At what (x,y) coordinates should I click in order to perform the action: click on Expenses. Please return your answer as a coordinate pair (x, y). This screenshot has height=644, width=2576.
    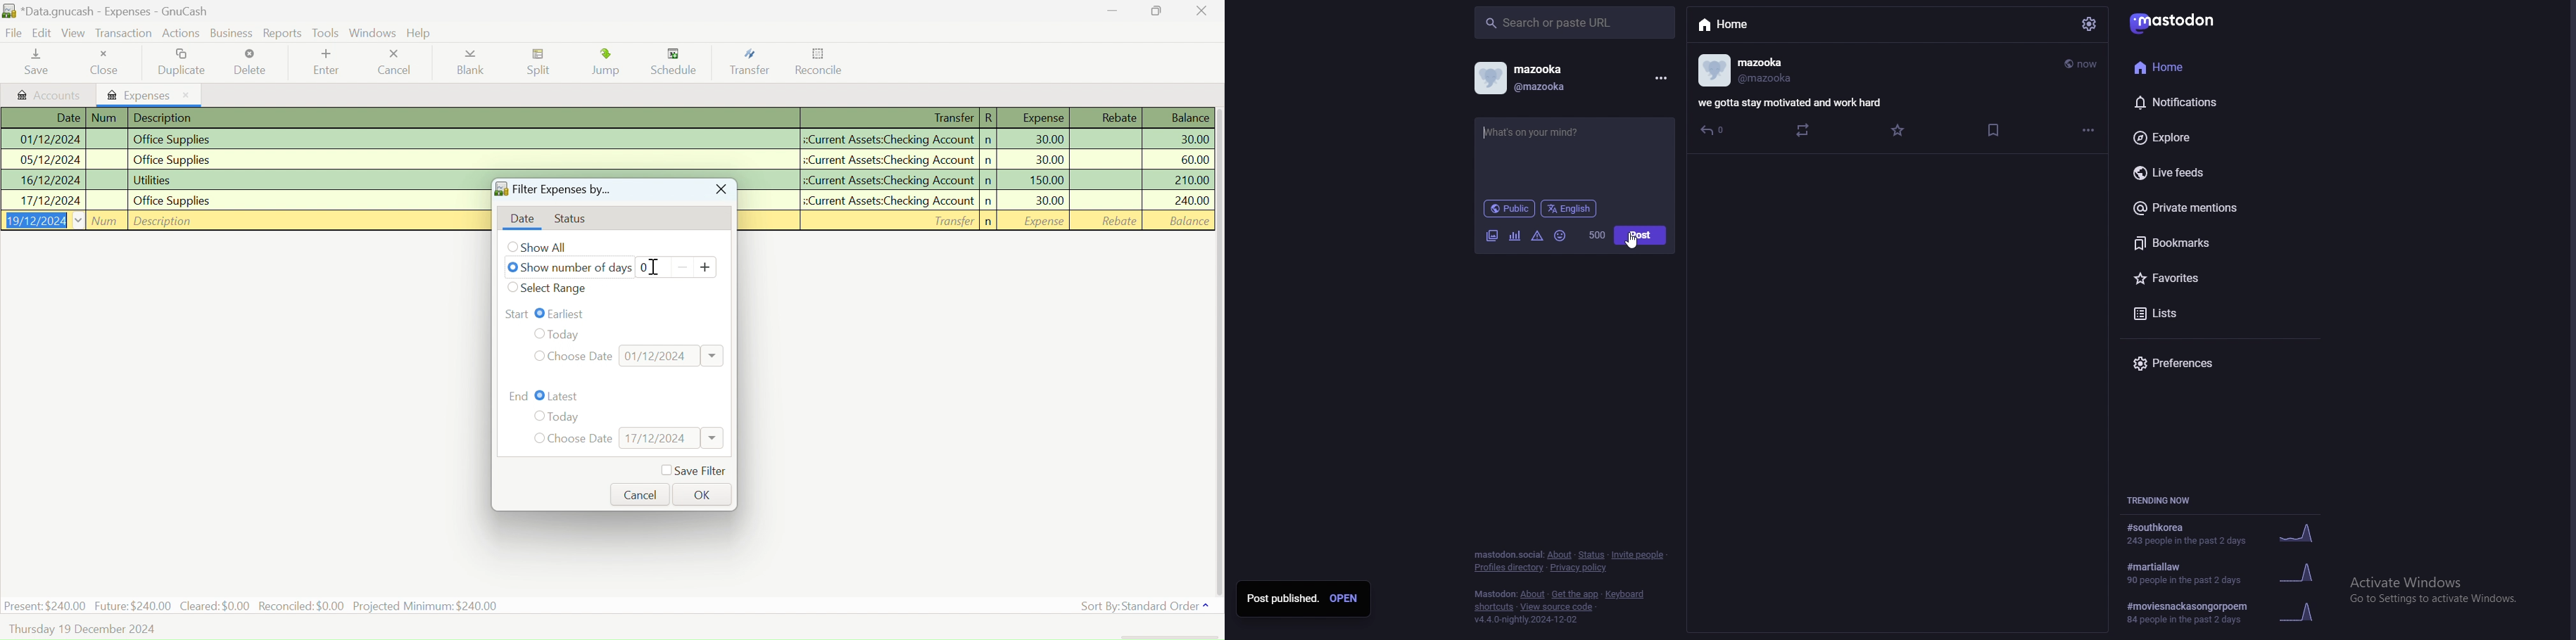
    Looking at the image, I should click on (151, 94).